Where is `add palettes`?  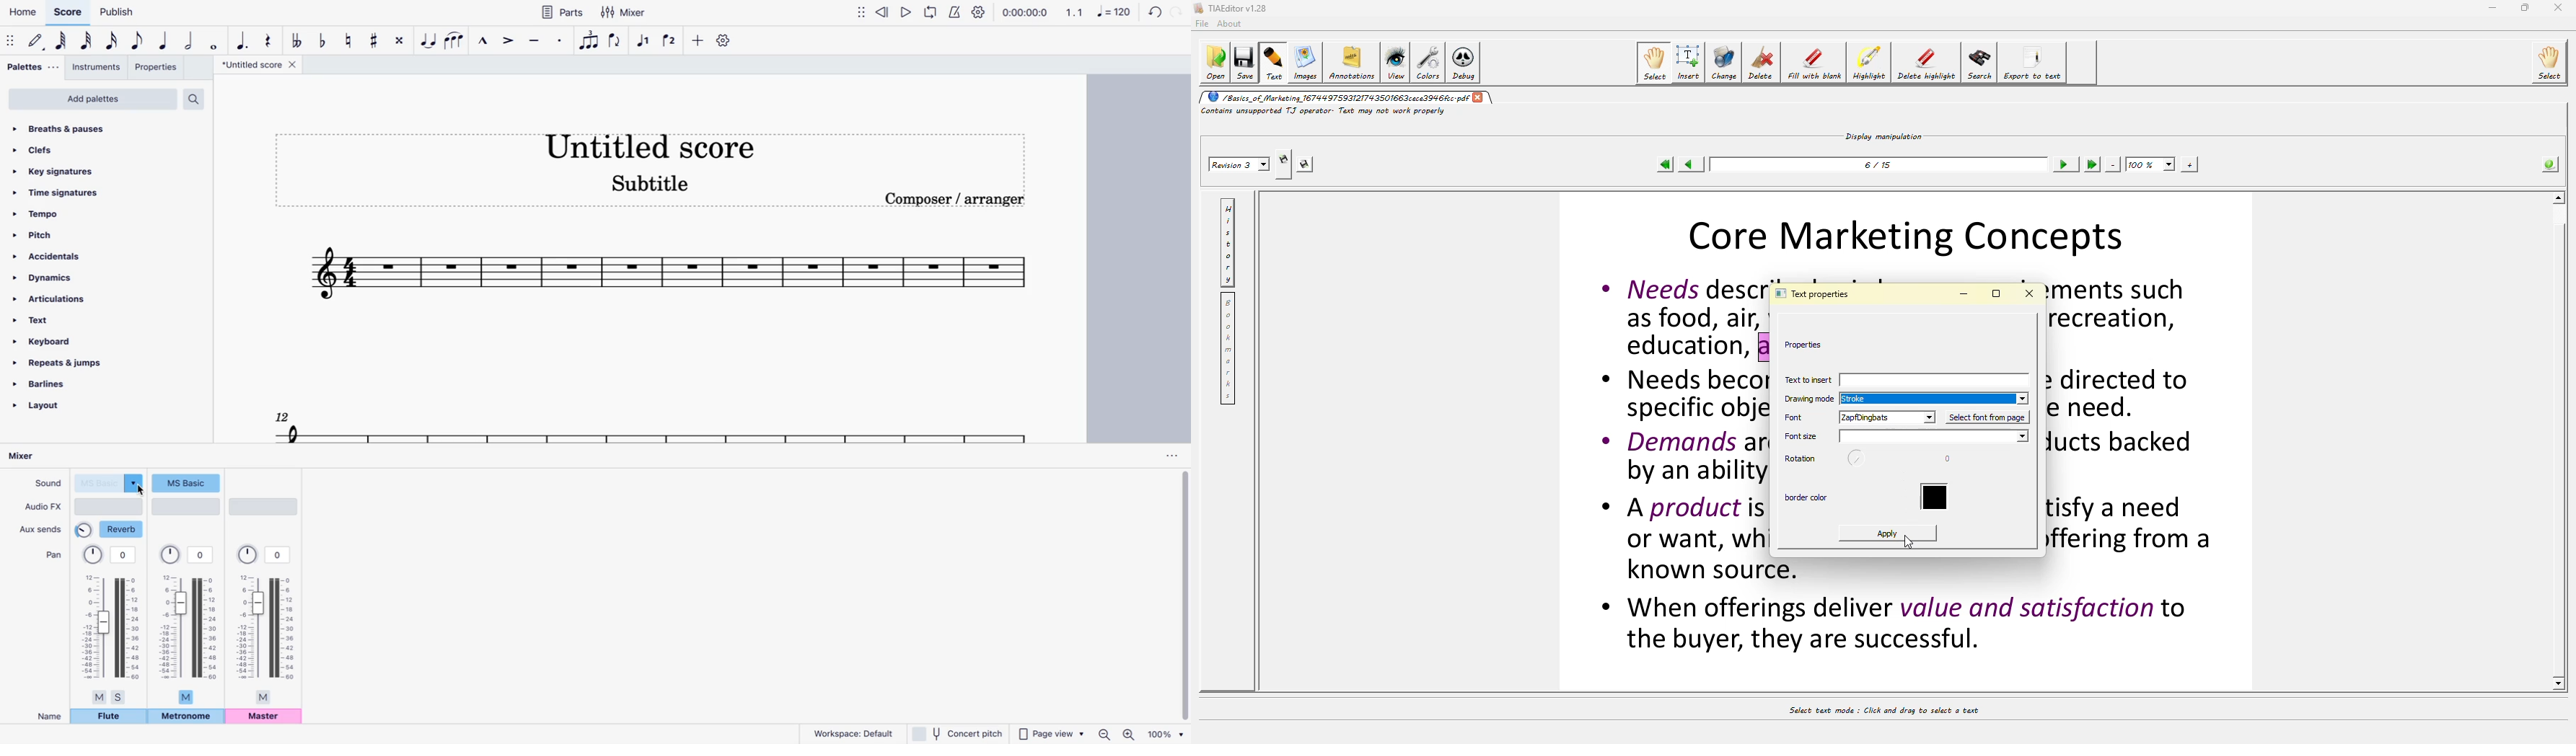 add palettes is located at coordinates (92, 101).